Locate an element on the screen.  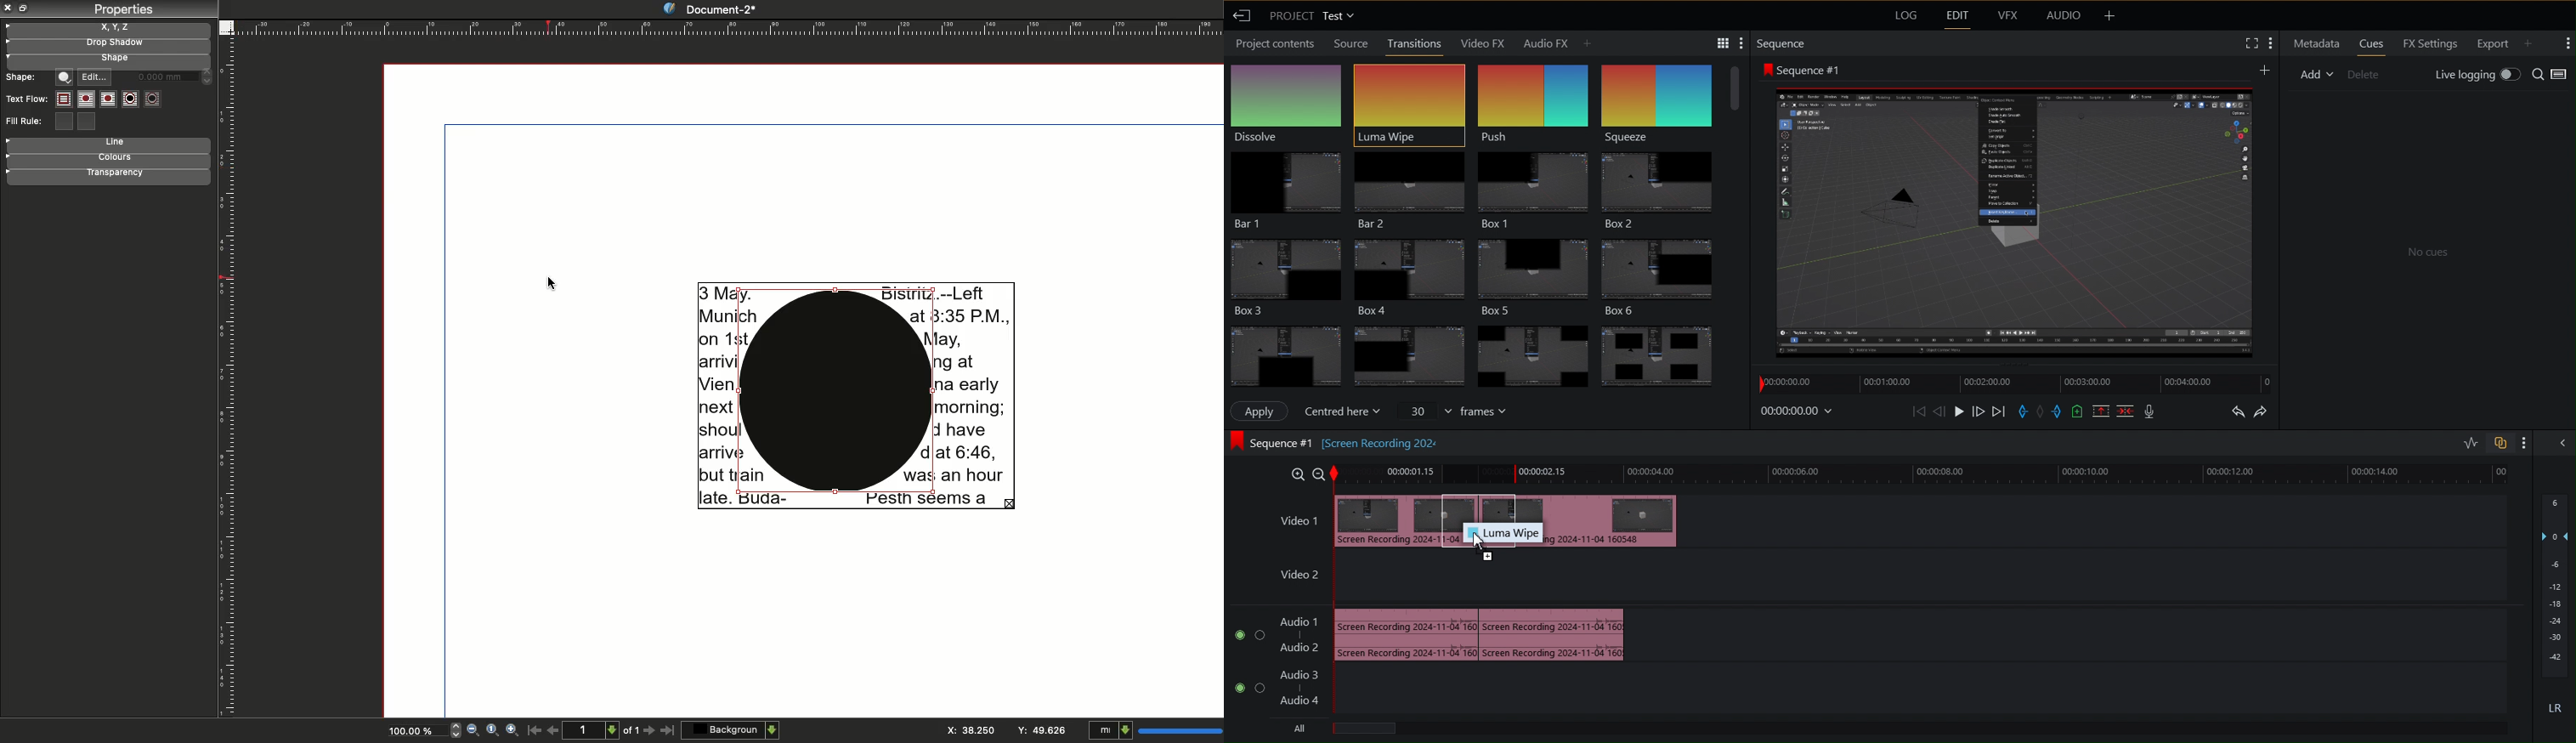
Text flow is located at coordinates (25, 99).